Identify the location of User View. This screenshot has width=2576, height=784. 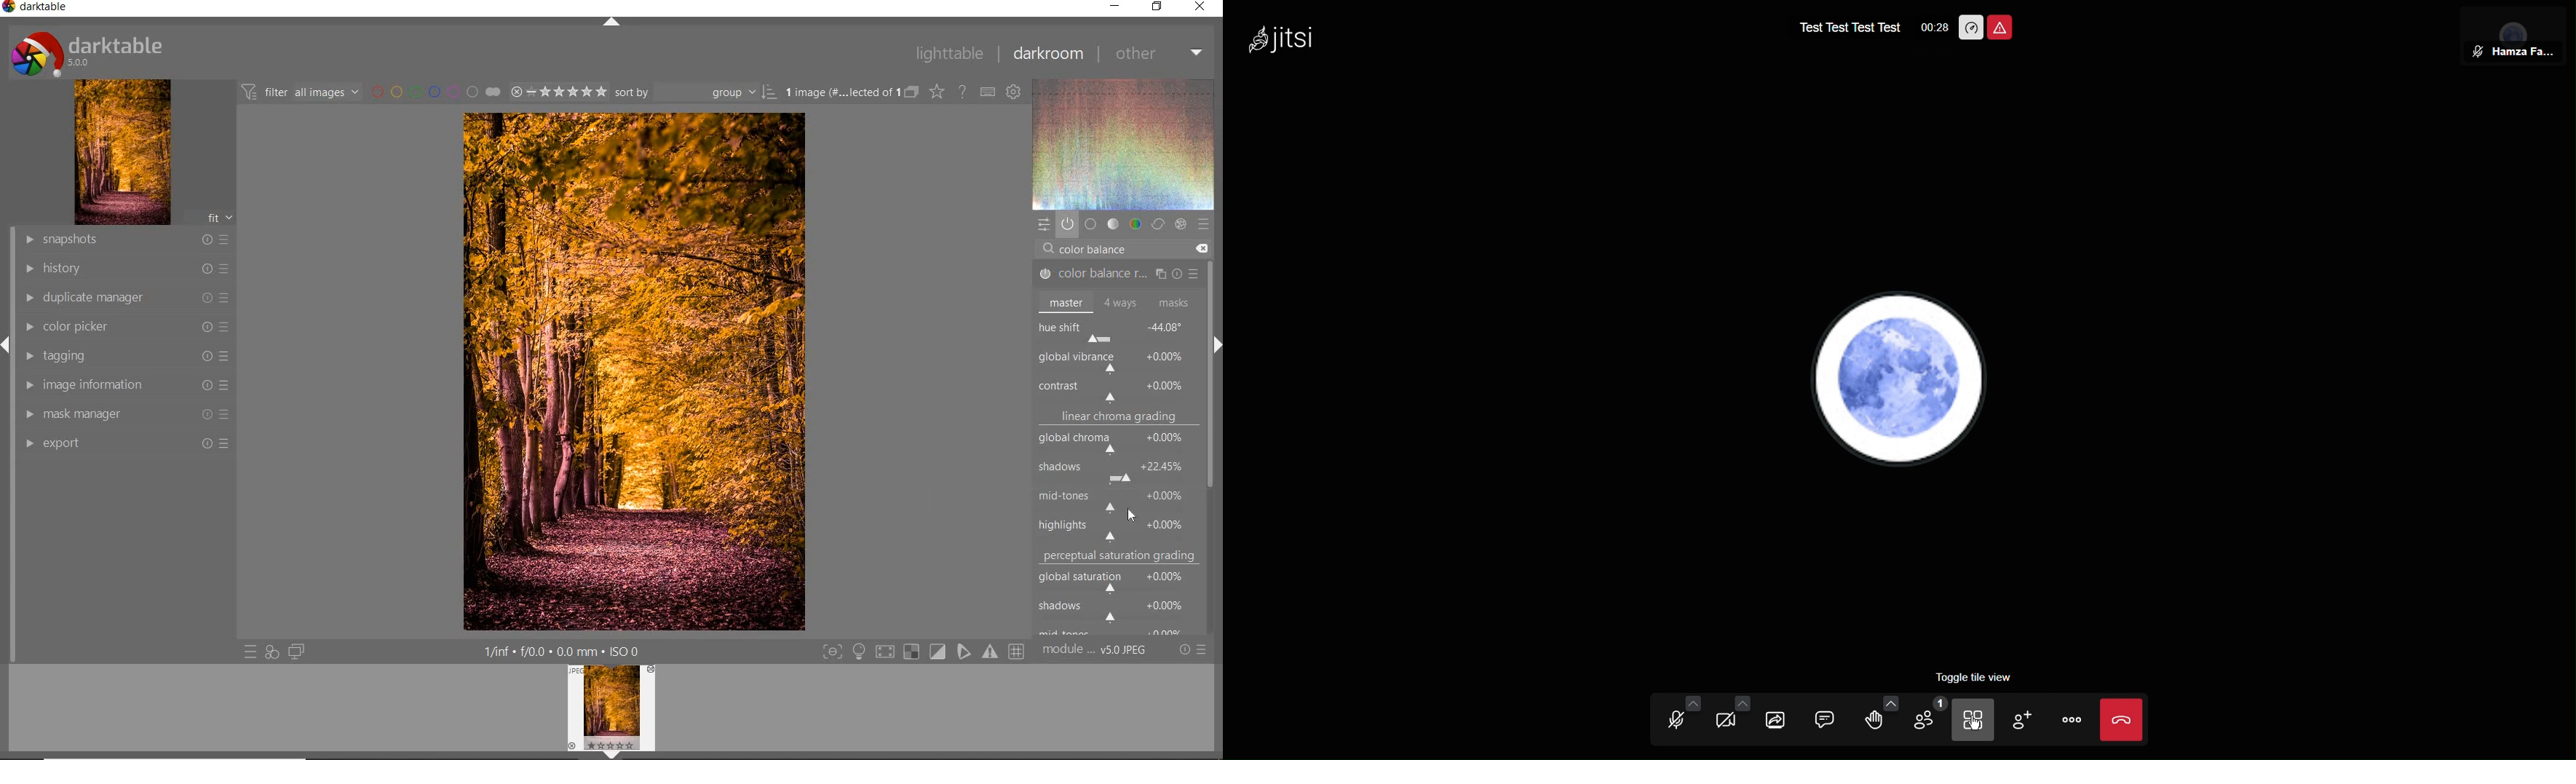
(2509, 36).